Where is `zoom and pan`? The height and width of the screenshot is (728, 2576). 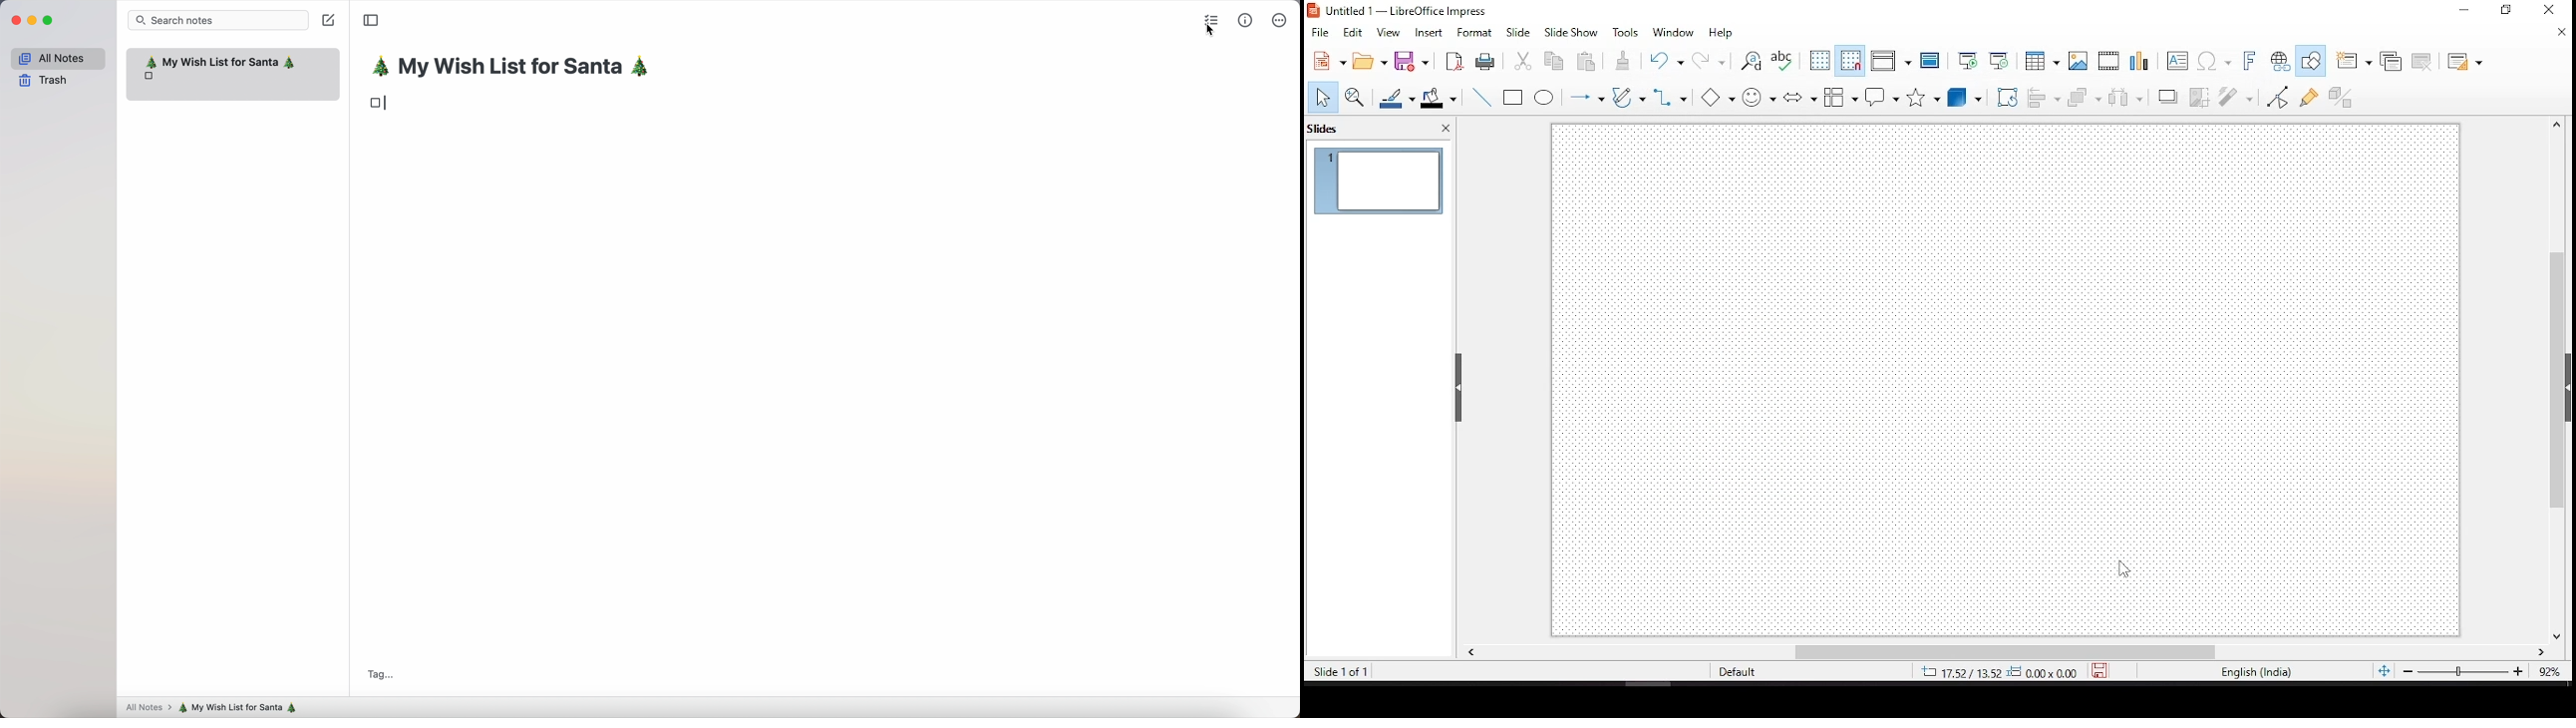 zoom and pan is located at coordinates (1358, 98).